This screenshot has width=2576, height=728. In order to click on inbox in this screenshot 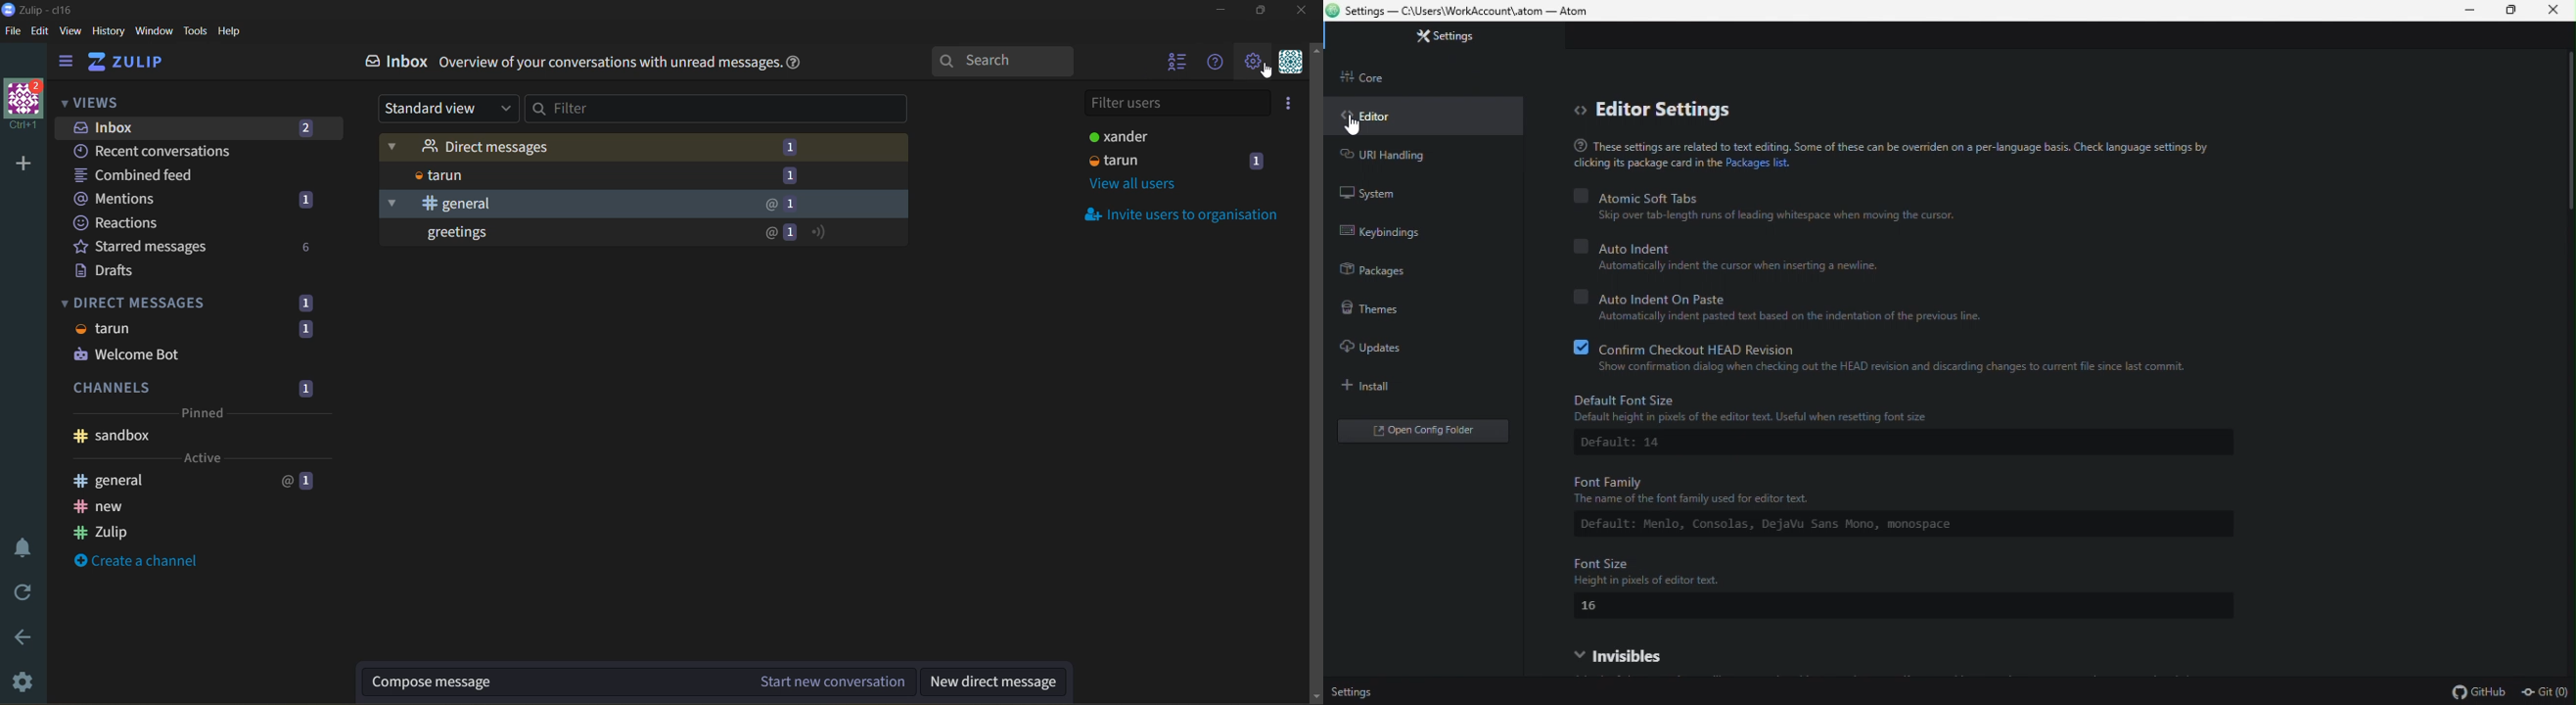, I will do `click(395, 63)`.